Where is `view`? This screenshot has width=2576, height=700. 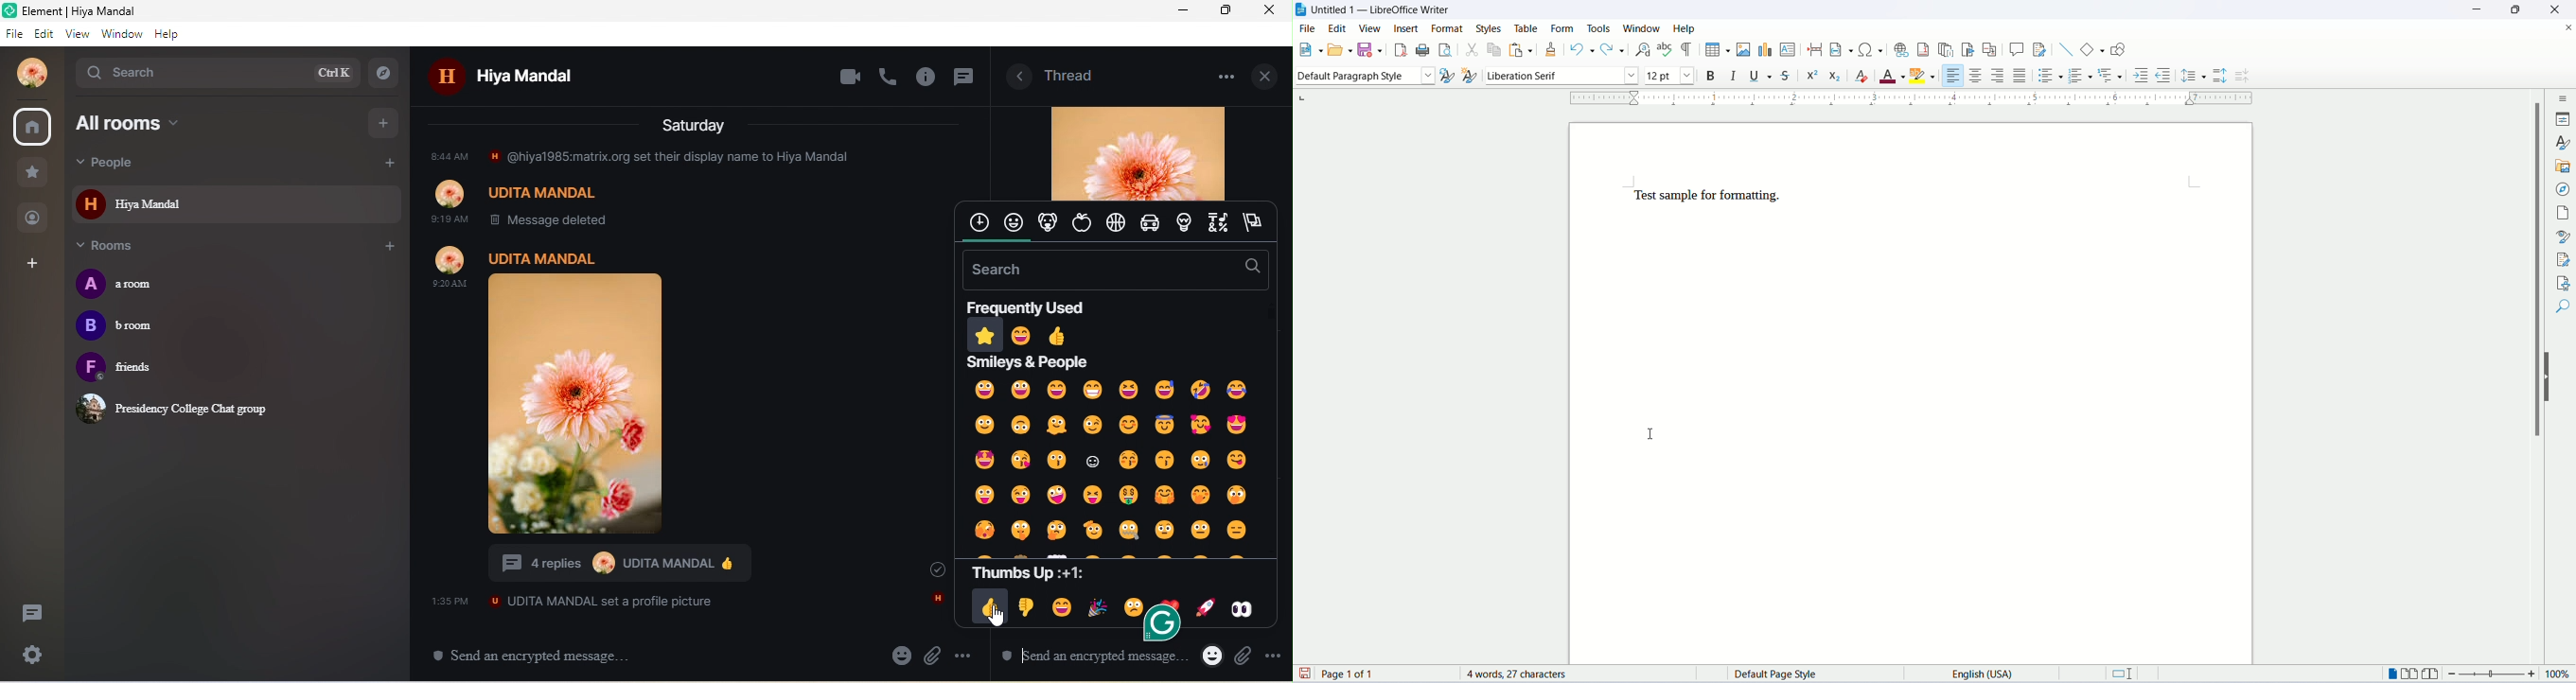
view is located at coordinates (1371, 28).